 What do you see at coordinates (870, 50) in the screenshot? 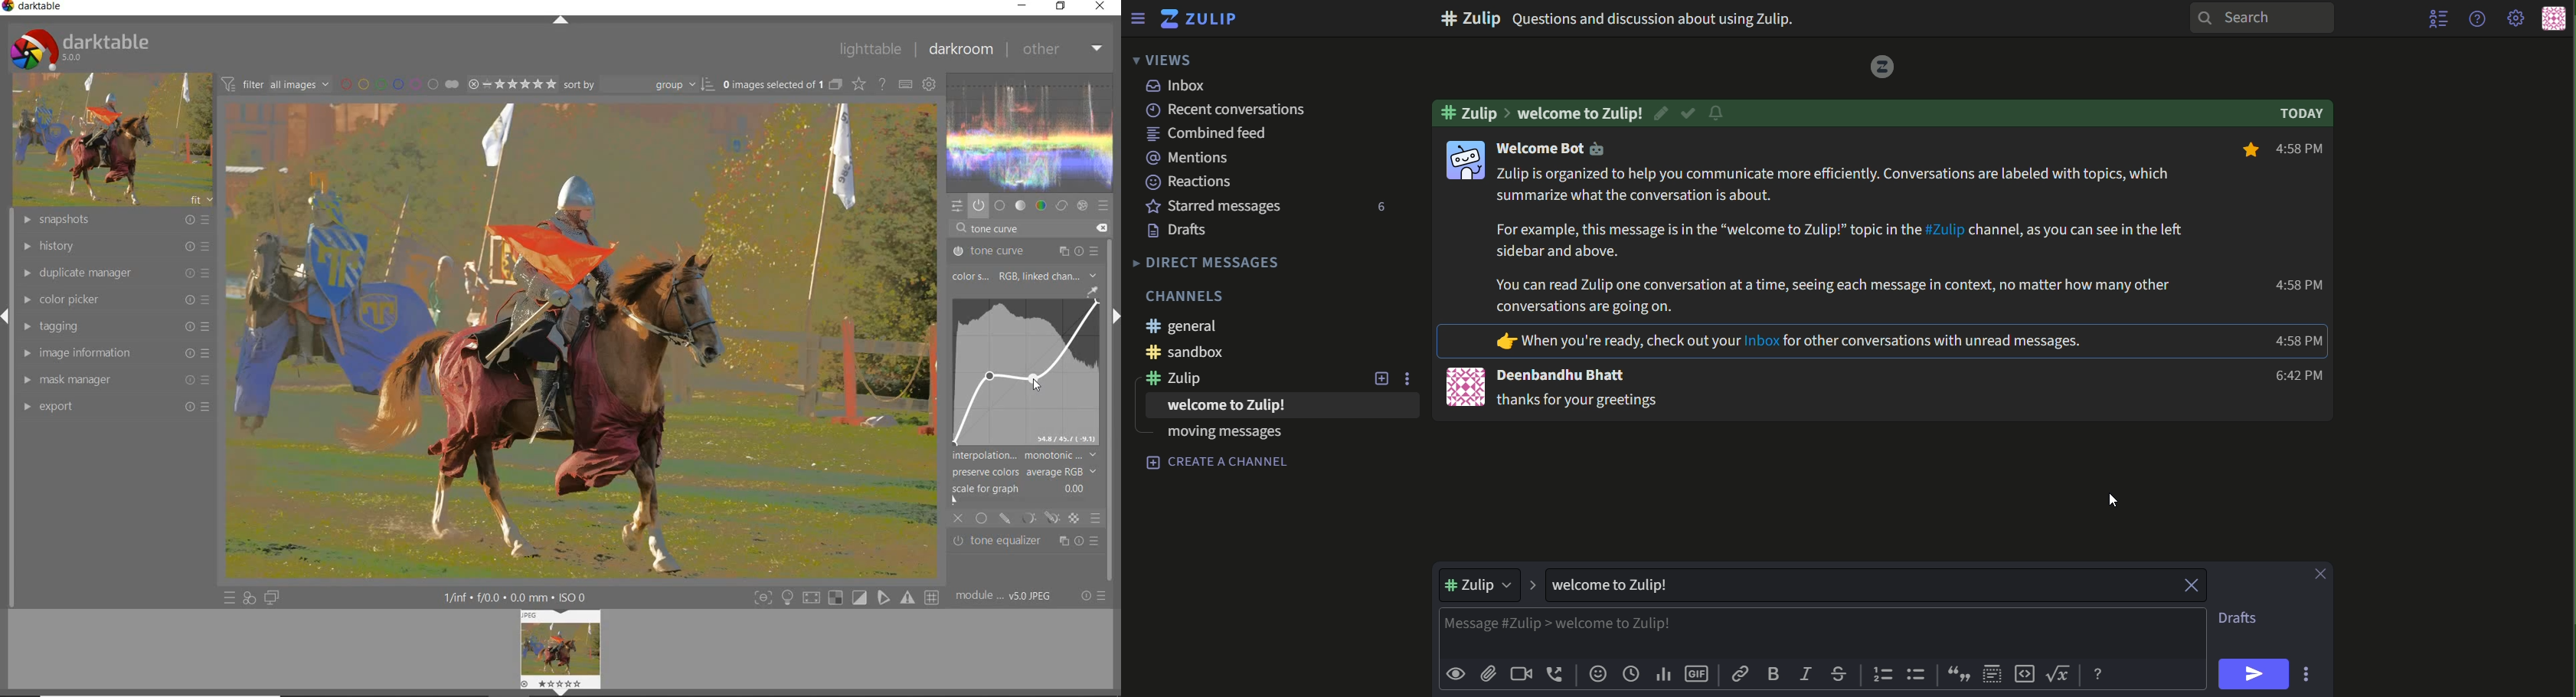
I see `lighttable` at bounding box center [870, 50].